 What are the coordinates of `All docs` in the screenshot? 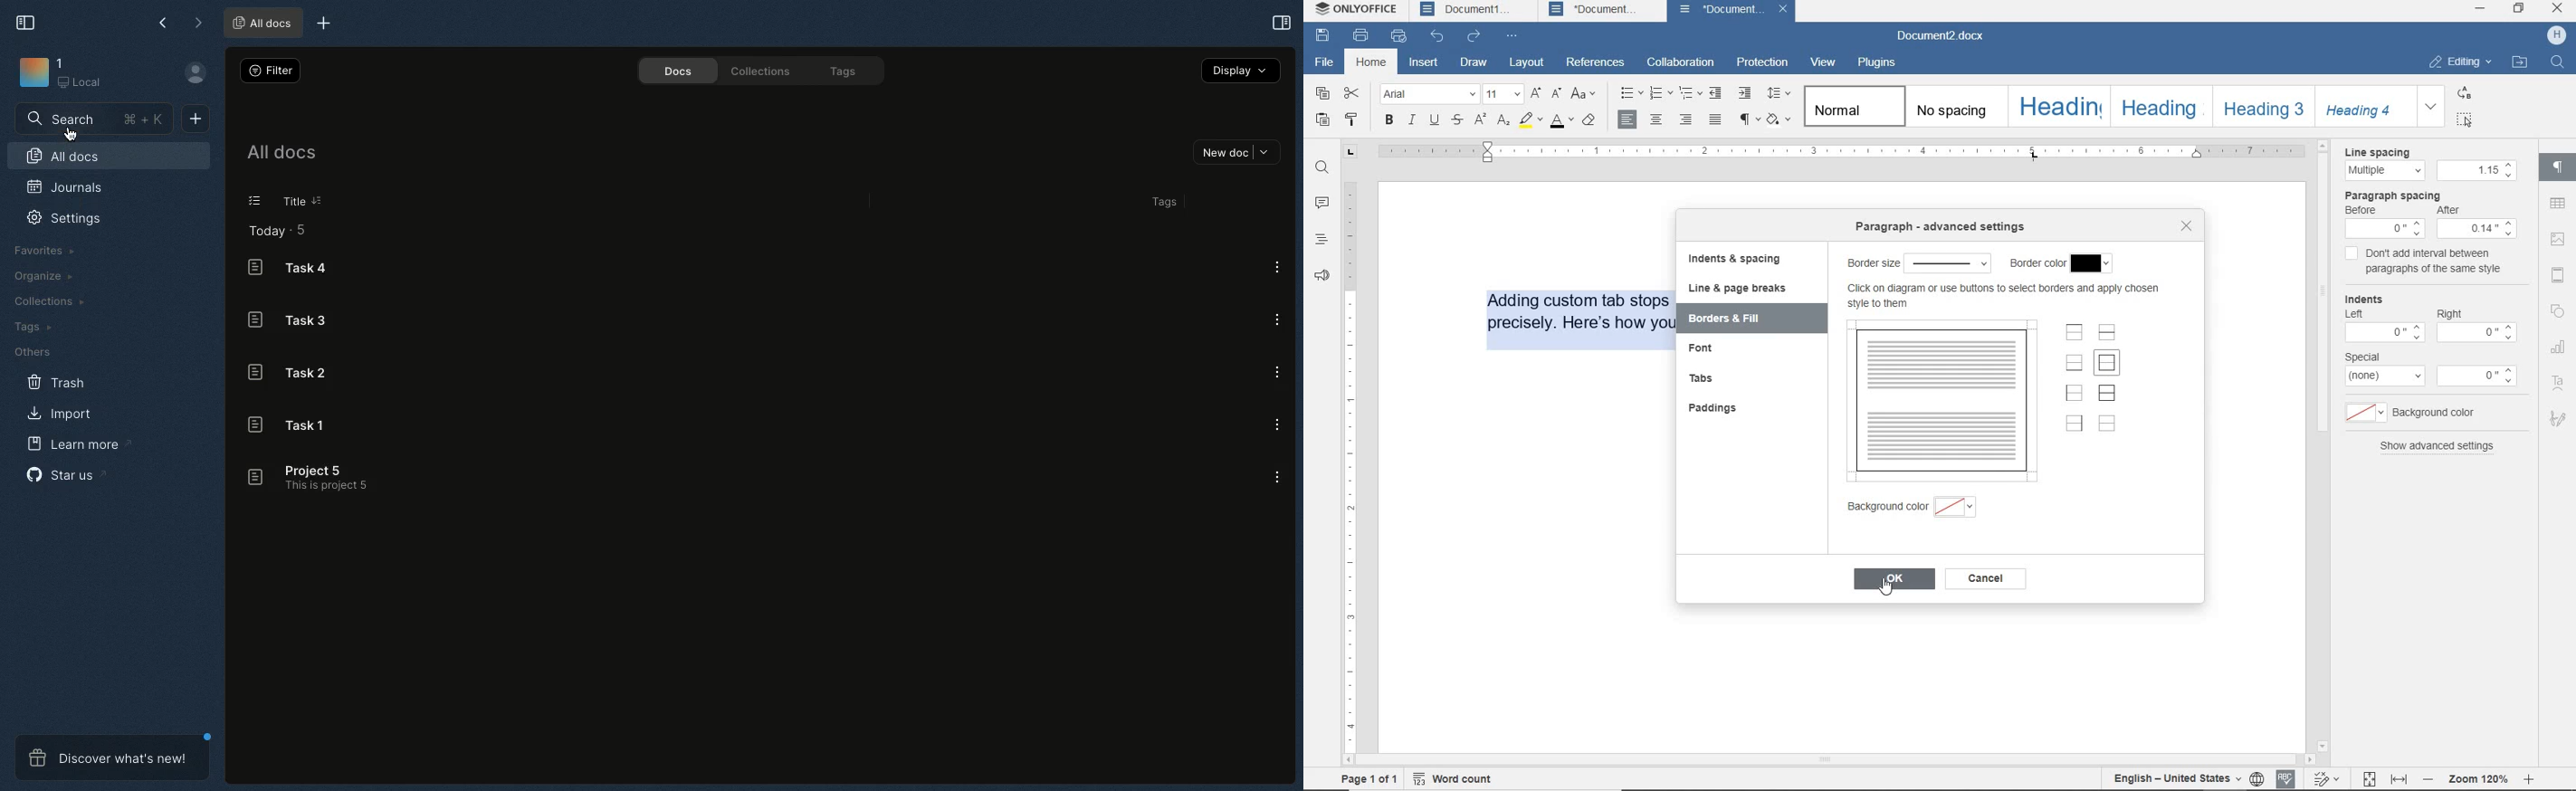 It's located at (69, 154).